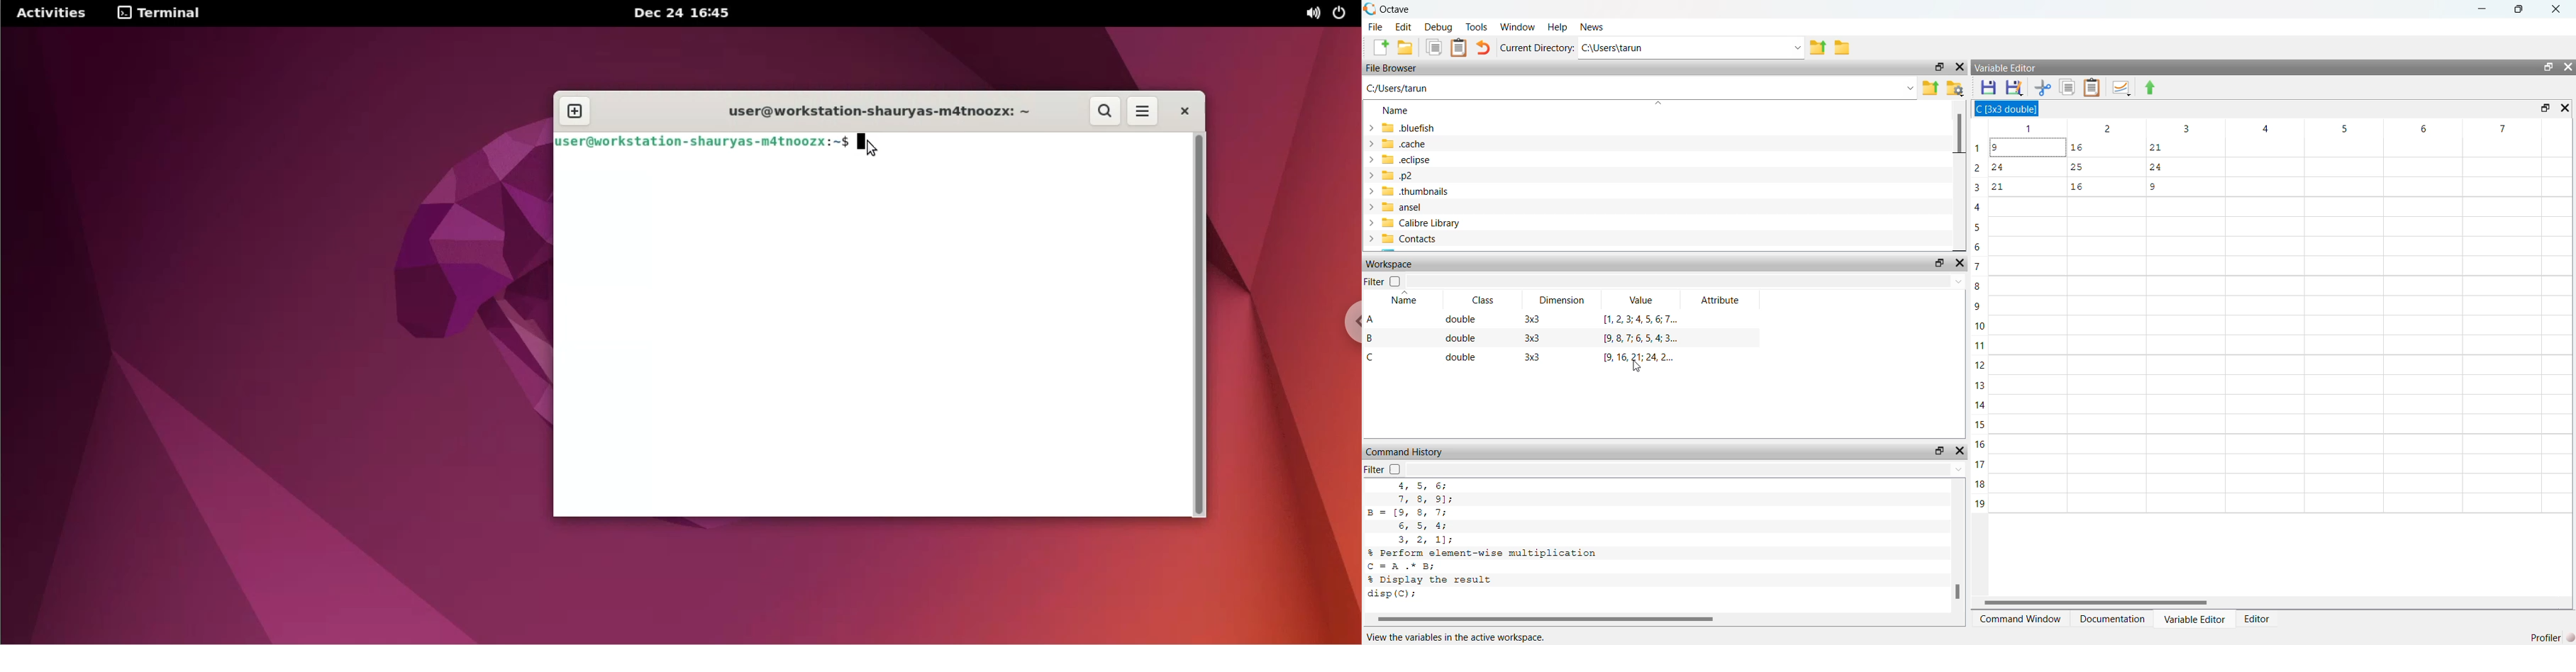 The width and height of the screenshot is (2576, 672). What do you see at coordinates (1415, 192) in the screenshot?
I see `thumbnails` at bounding box center [1415, 192].